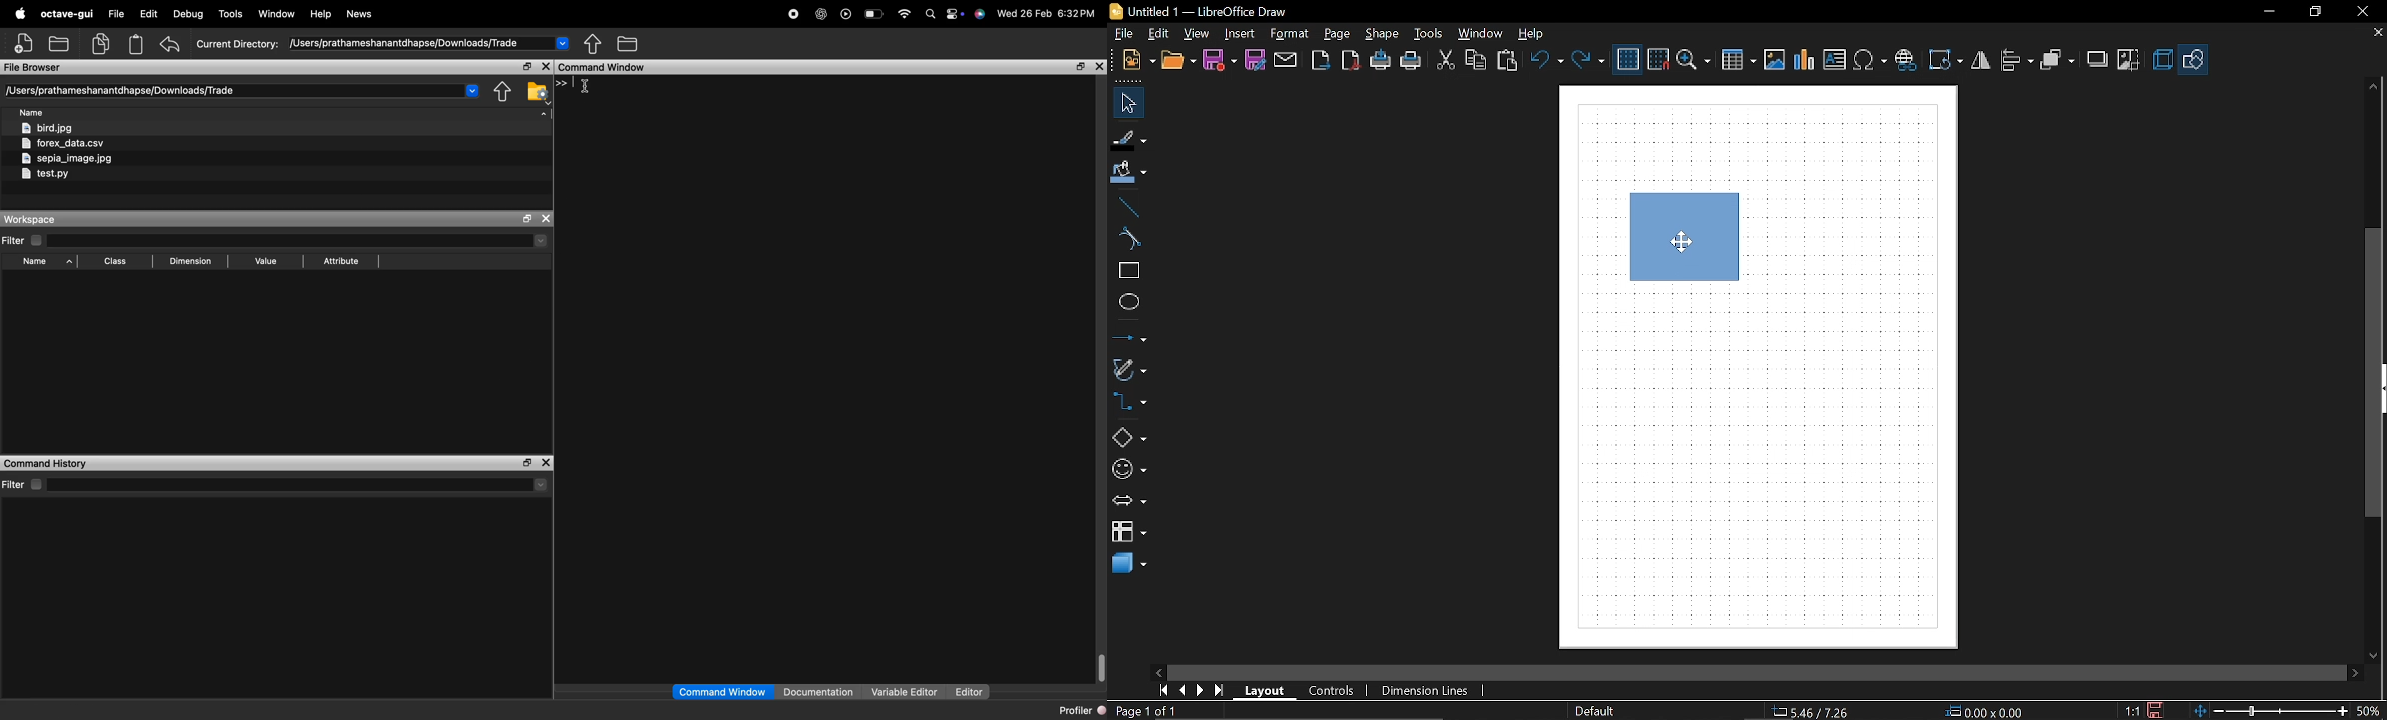  I want to click on sort by name, so click(46, 262).